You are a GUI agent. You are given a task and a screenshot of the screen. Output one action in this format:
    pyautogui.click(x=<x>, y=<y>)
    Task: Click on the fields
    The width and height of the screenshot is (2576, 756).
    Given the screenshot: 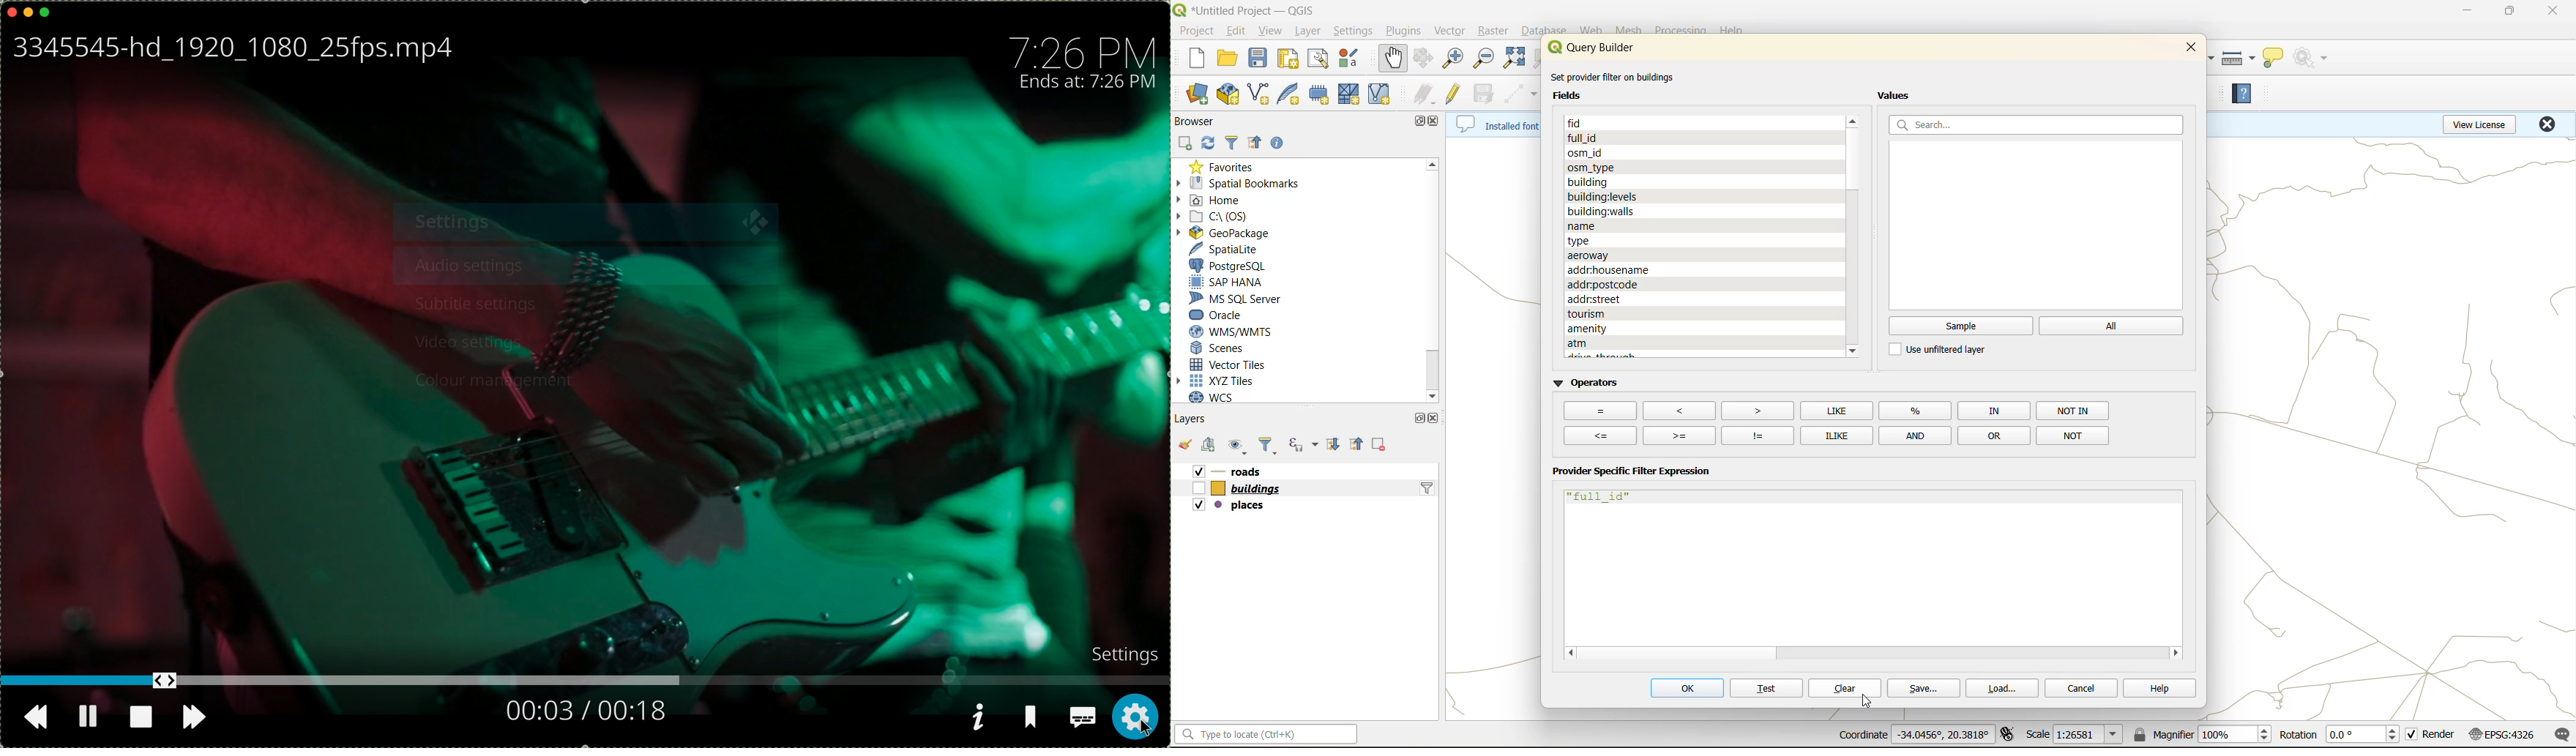 What is the action you would take?
    pyautogui.click(x=1585, y=239)
    